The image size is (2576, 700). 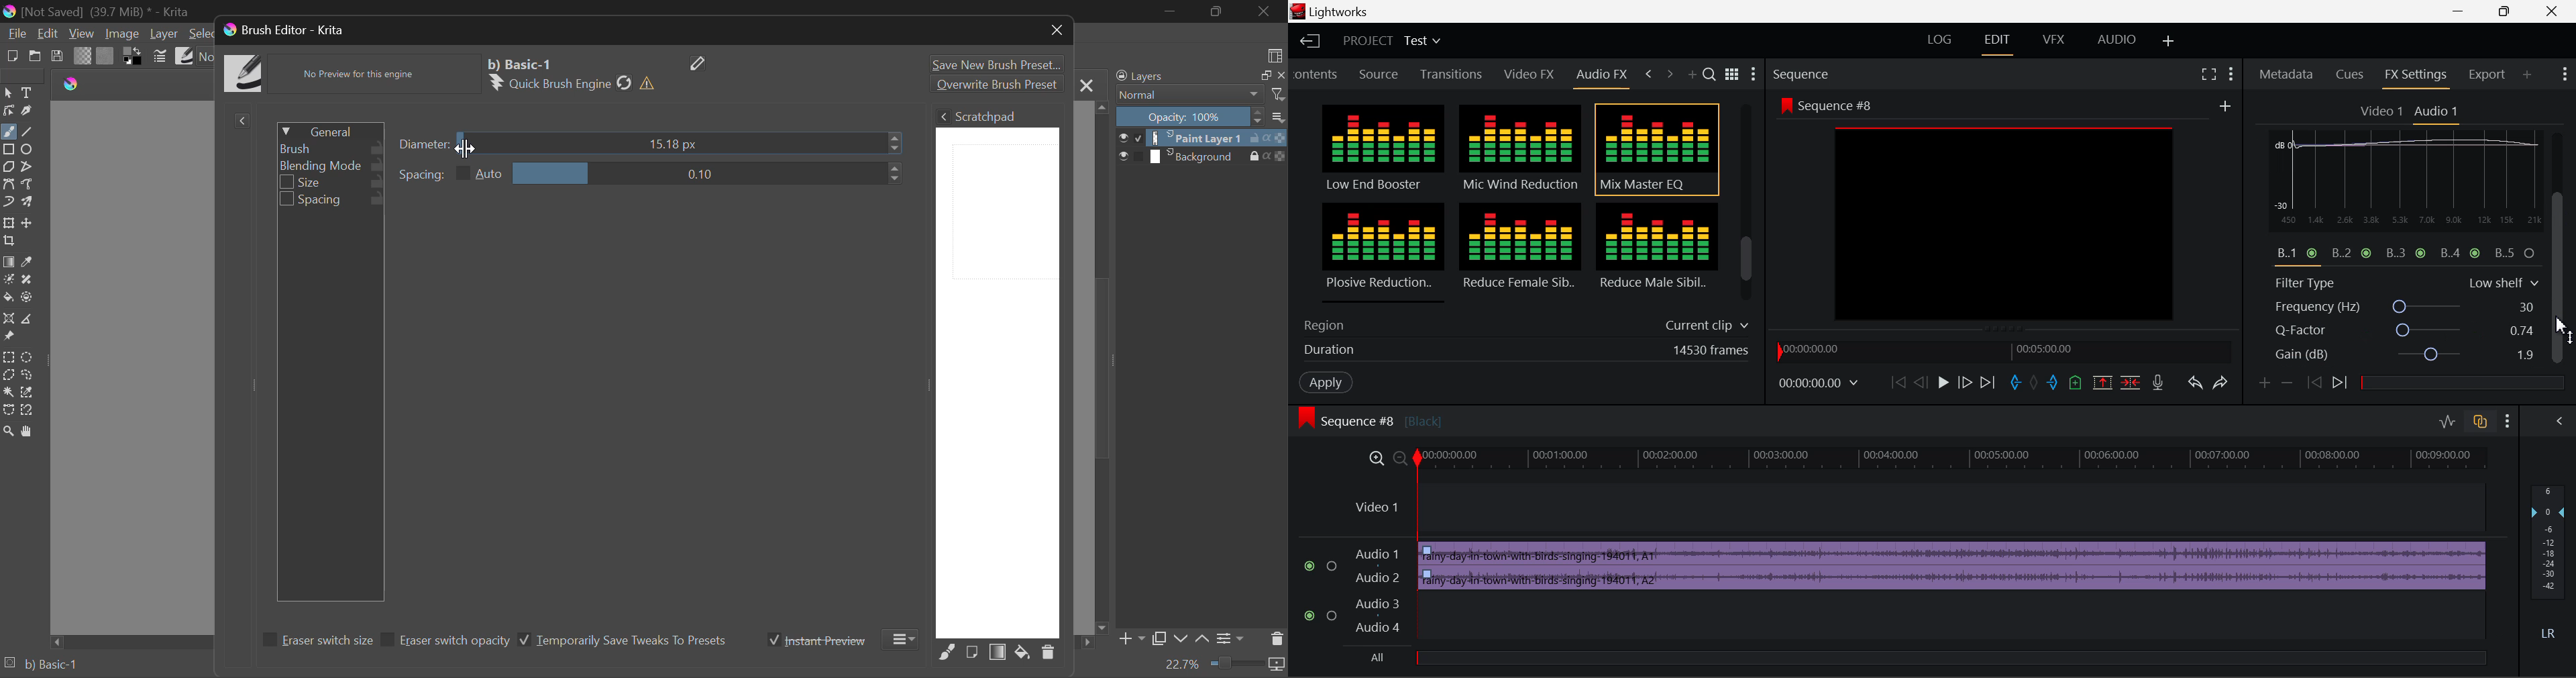 I want to click on Add Panel, so click(x=2527, y=76).